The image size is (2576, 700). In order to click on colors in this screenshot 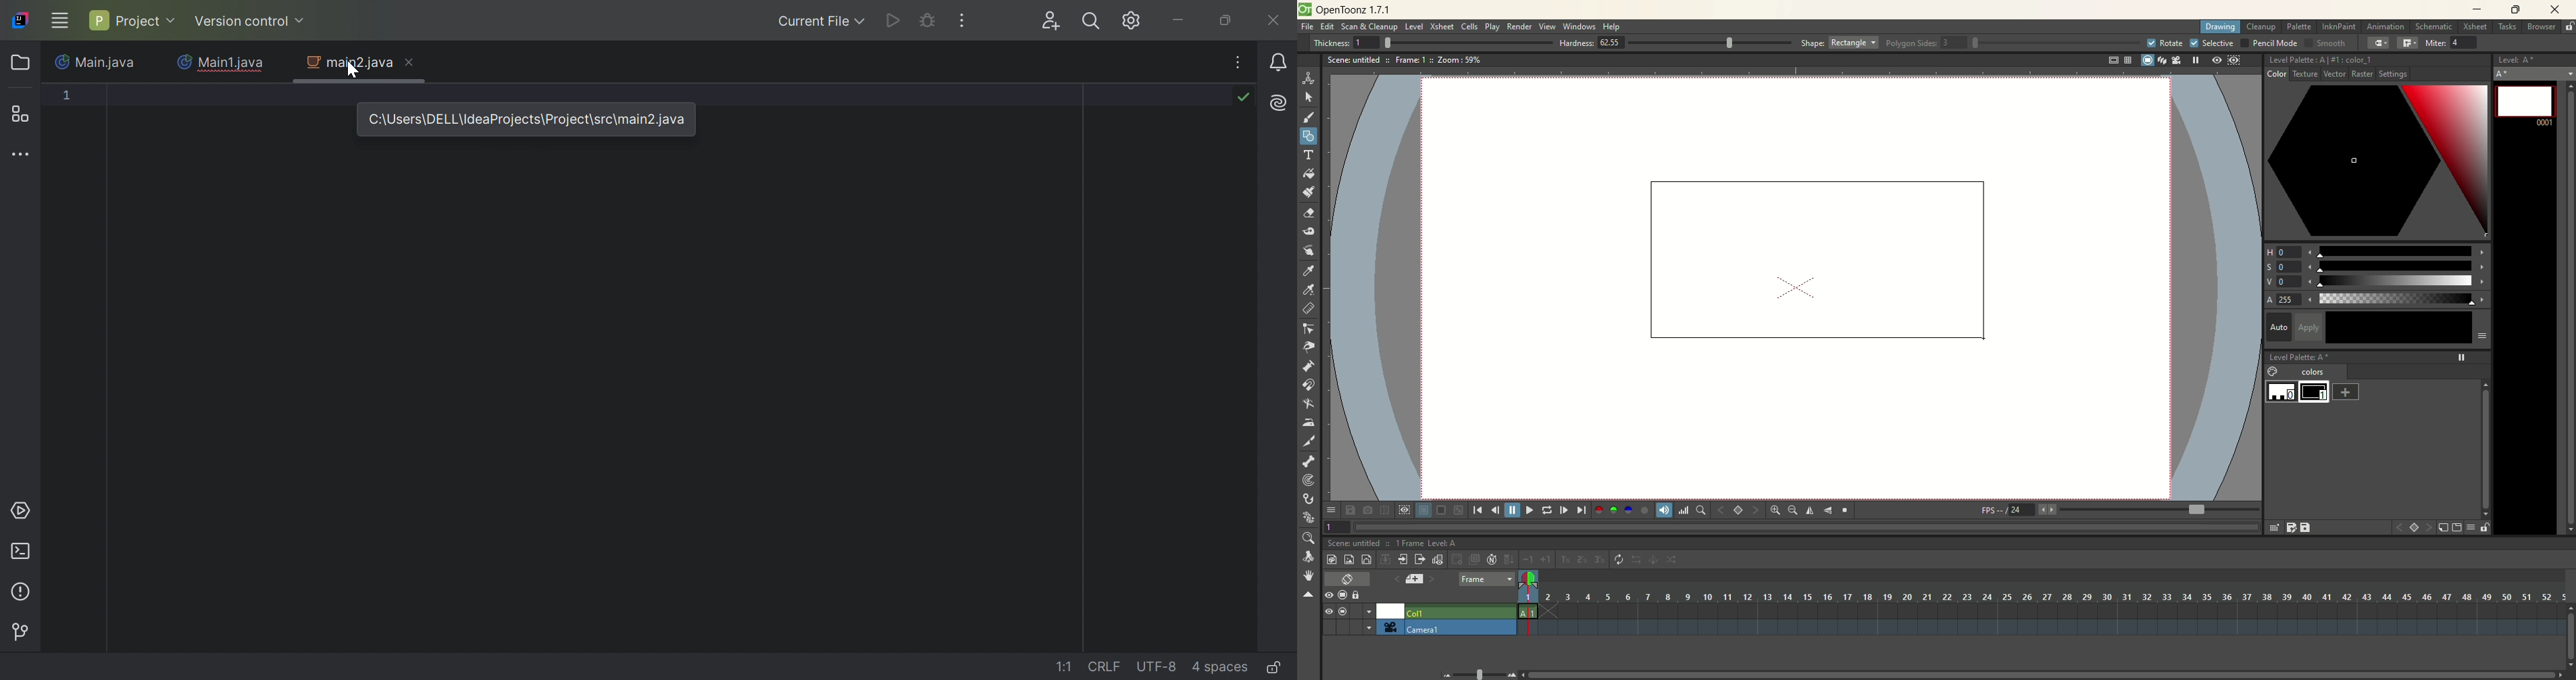, I will do `click(2308, 373)`.